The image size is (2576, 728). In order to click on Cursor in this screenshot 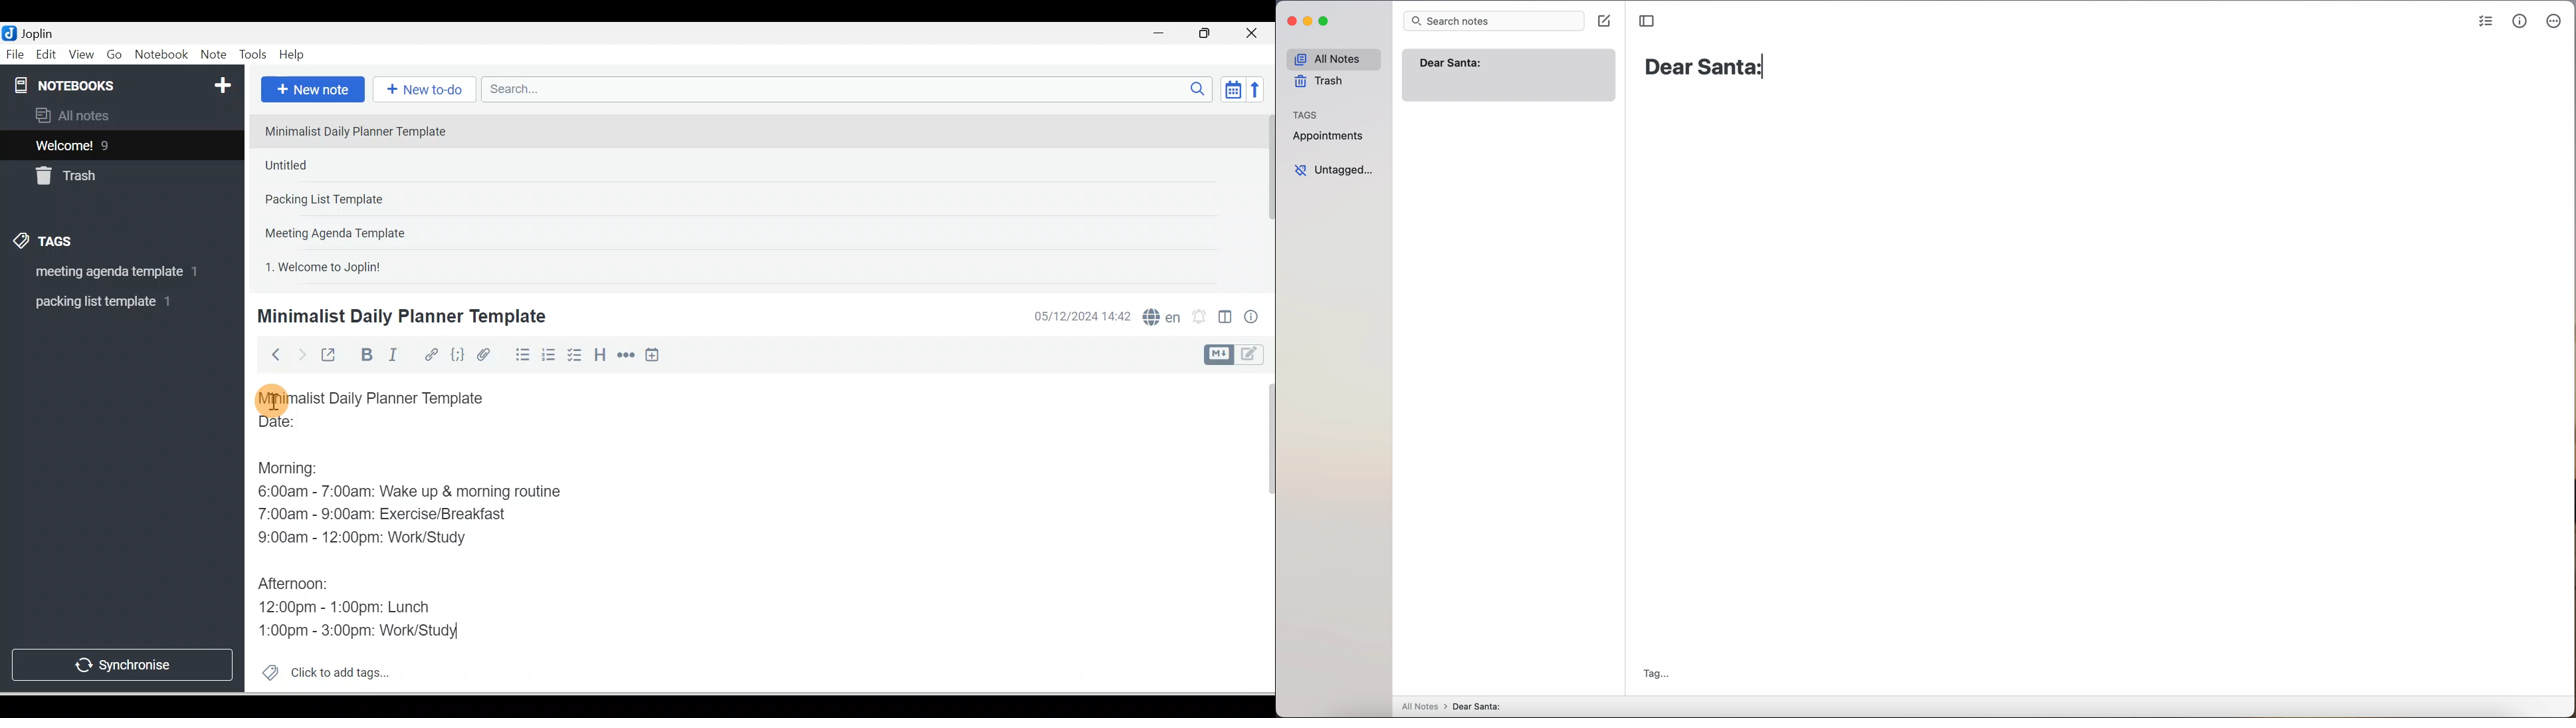, I will do `click(272, 399)`.